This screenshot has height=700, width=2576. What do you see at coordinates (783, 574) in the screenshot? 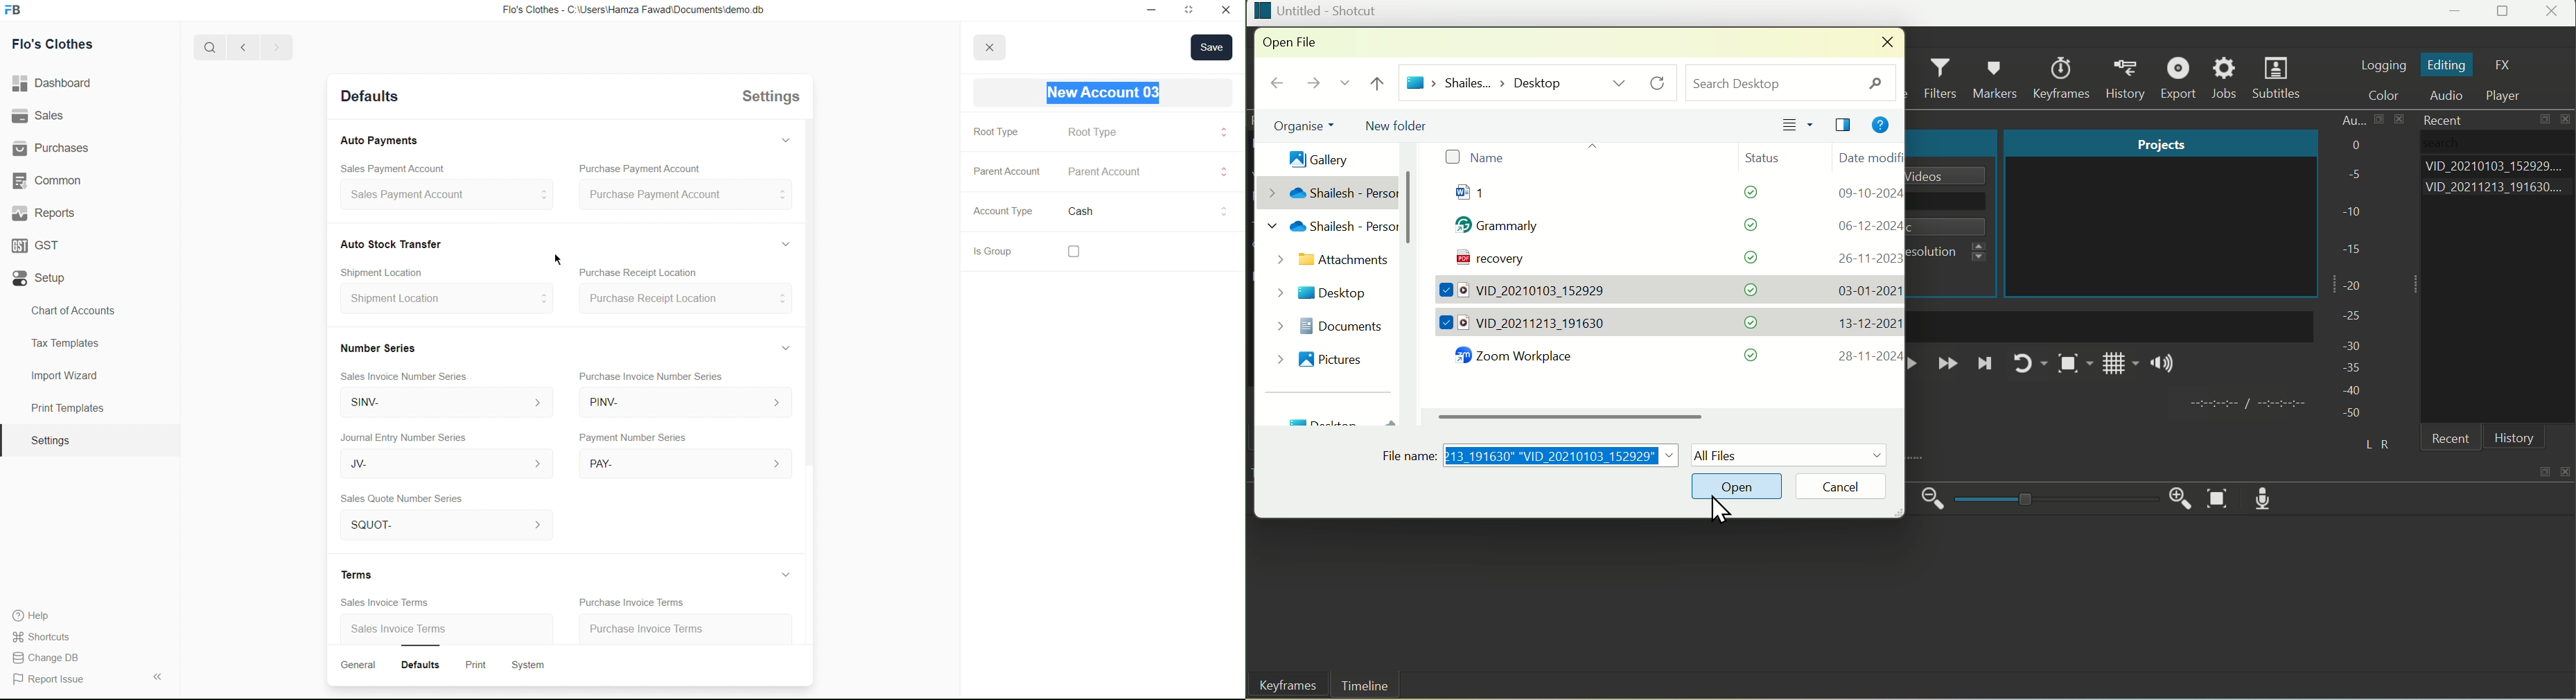
I see `Hide ` at bounding box center [783, 574].